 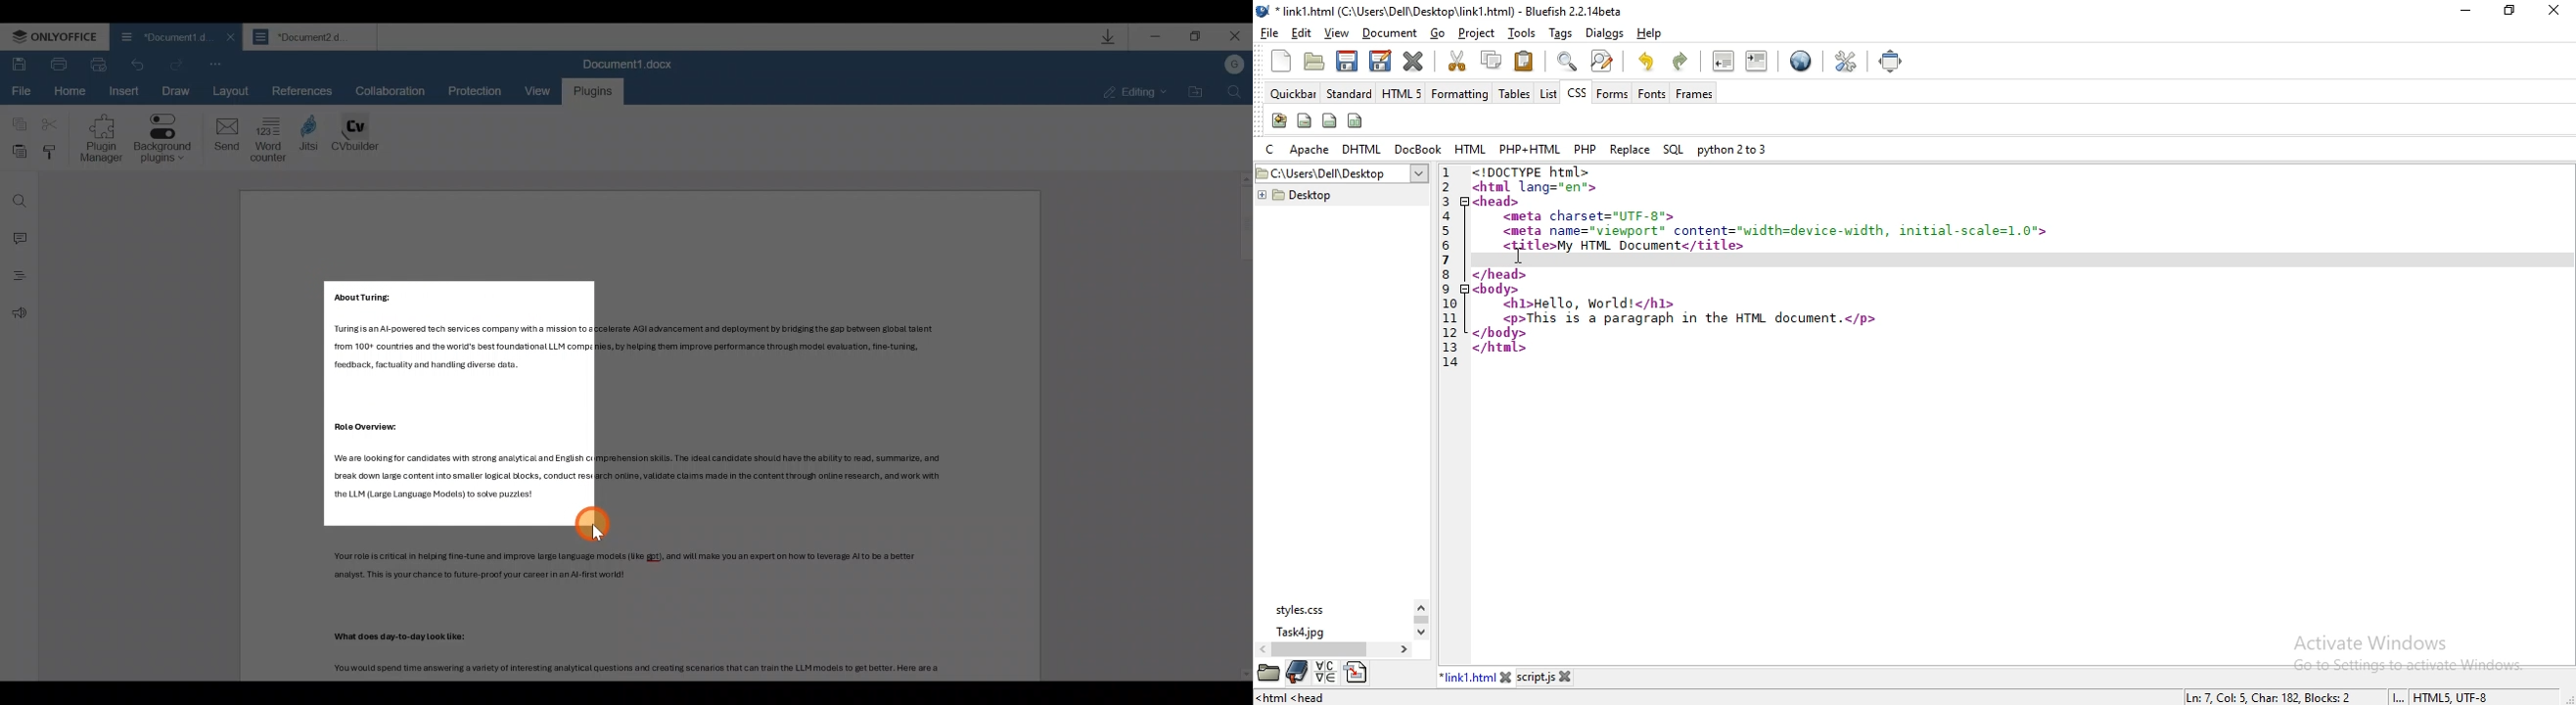 I want to click on Account name, so click(x=1234, y=69).